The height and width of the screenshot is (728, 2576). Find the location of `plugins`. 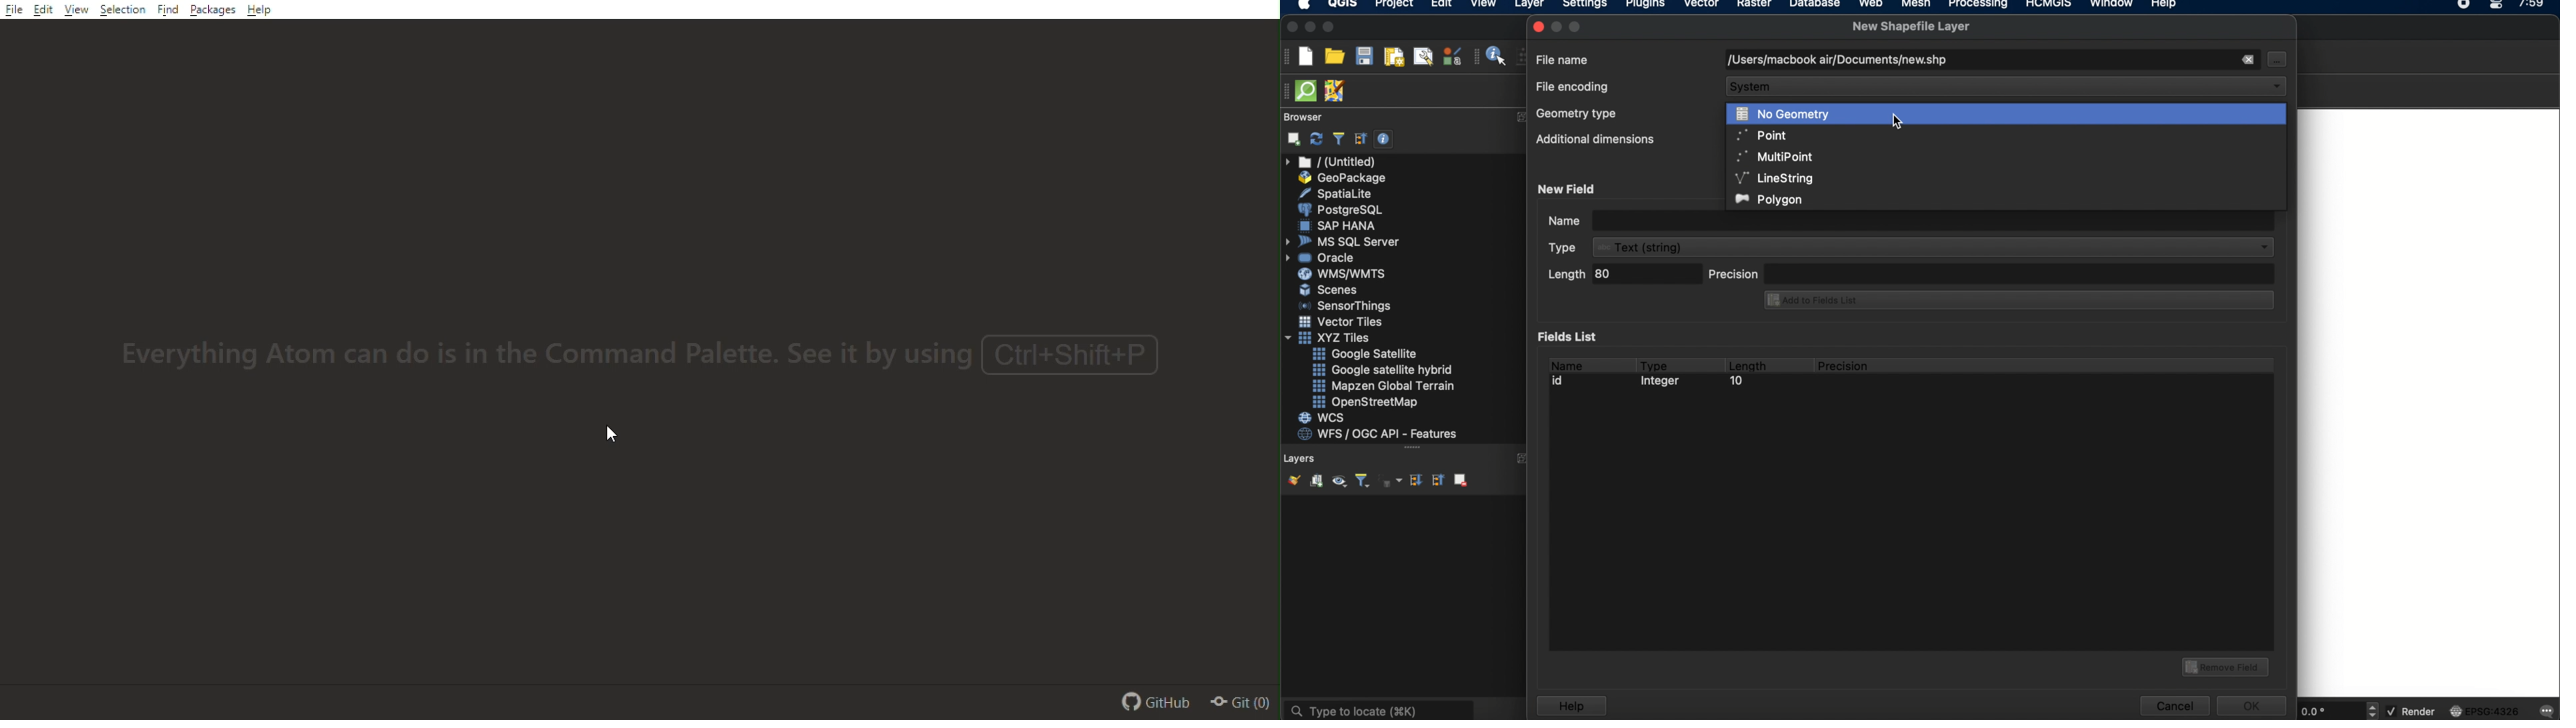

plugins is located at coordinates (1645, 6).